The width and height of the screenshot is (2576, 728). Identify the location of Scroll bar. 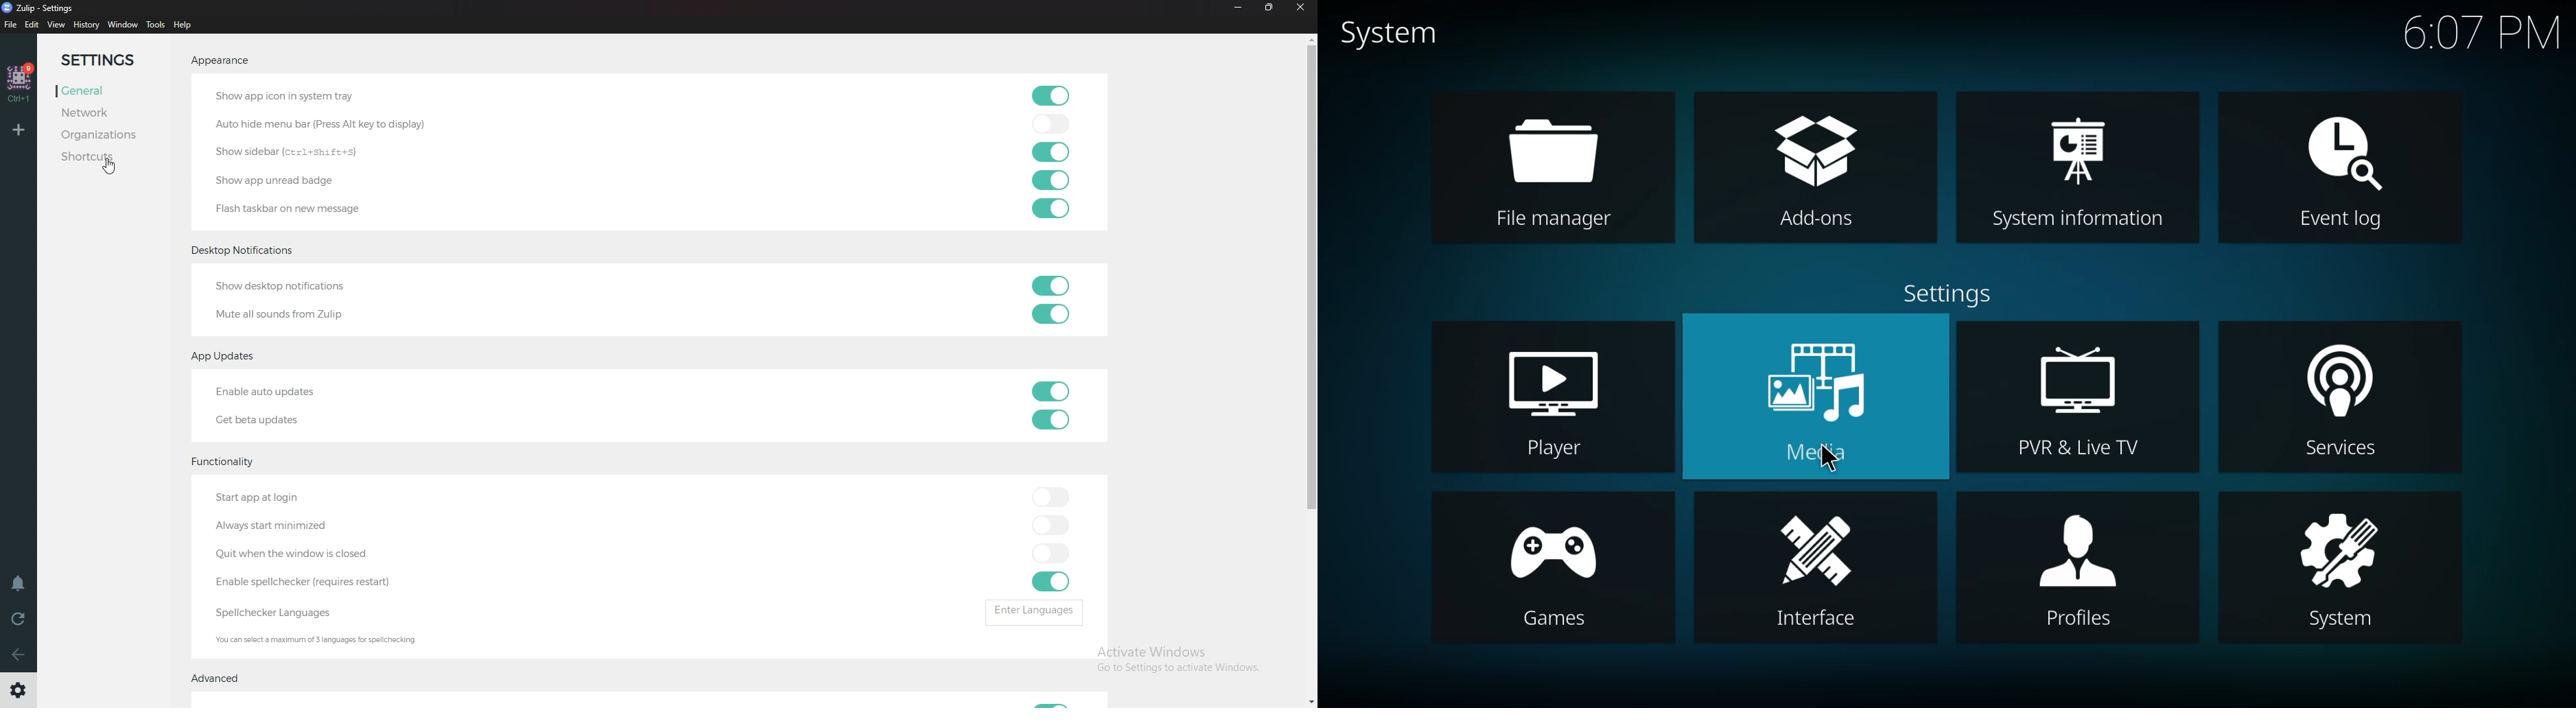
(1311, 368).